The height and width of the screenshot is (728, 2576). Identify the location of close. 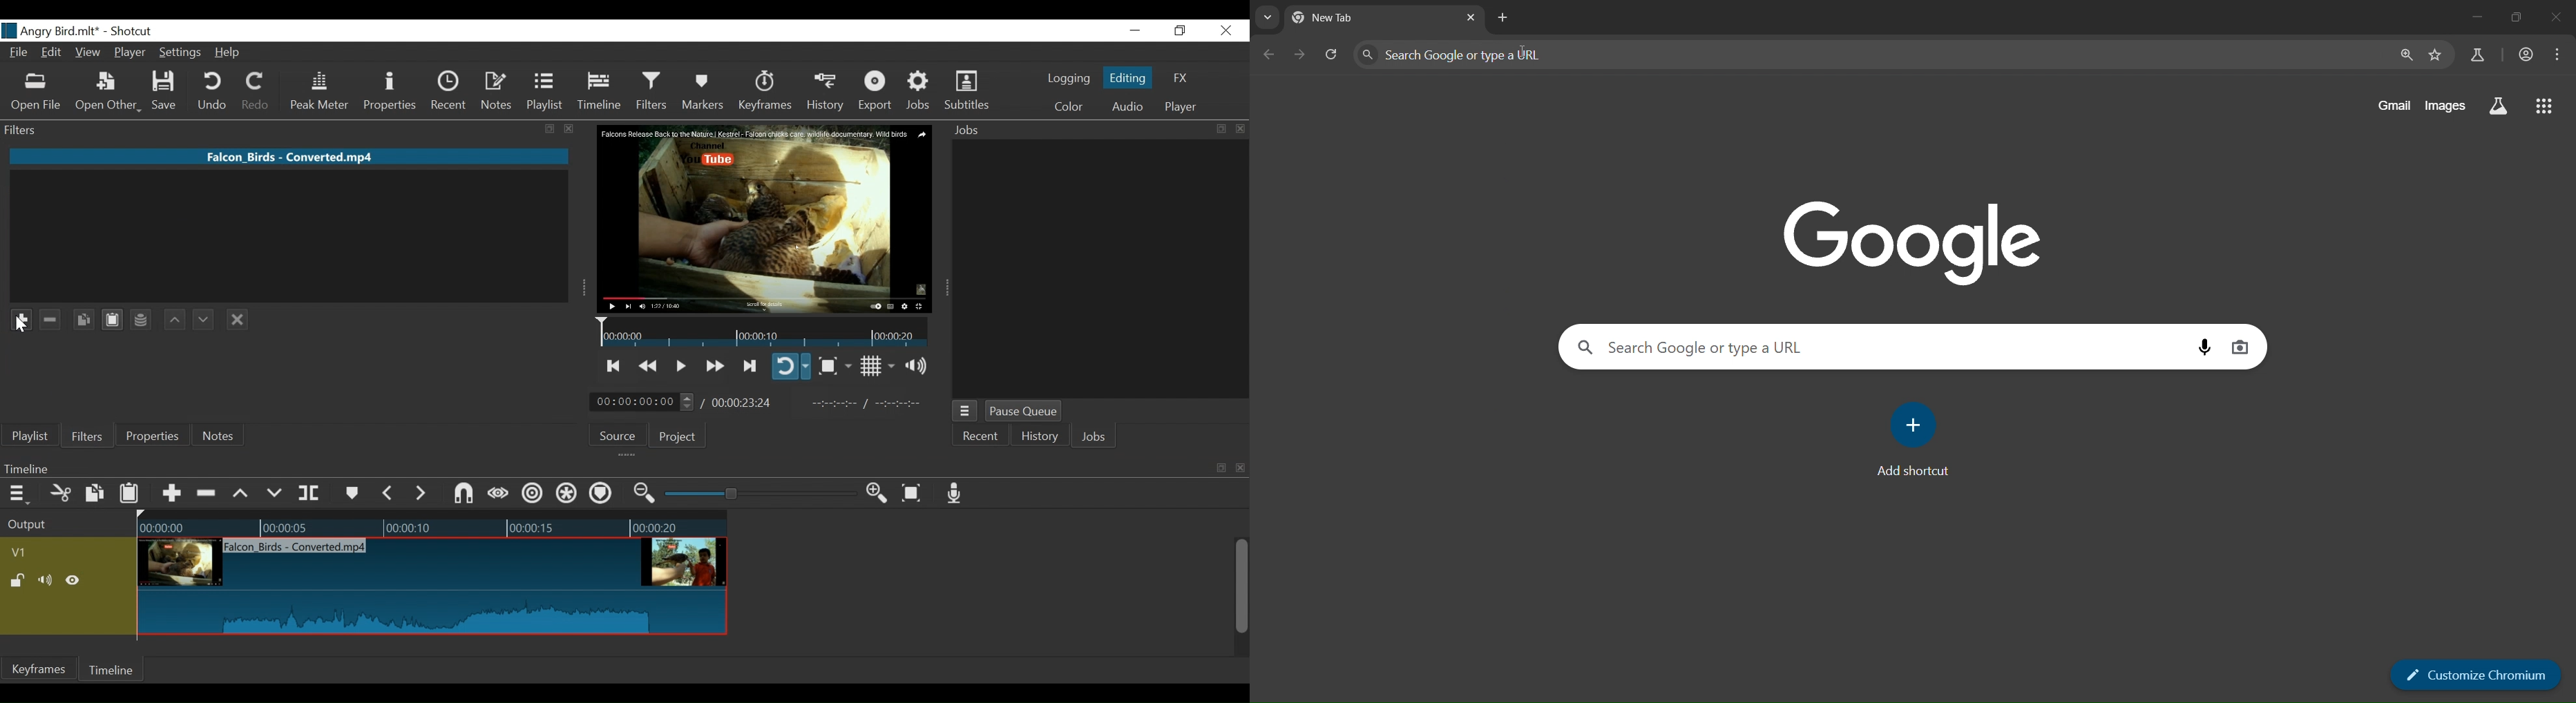
(1241, 129).